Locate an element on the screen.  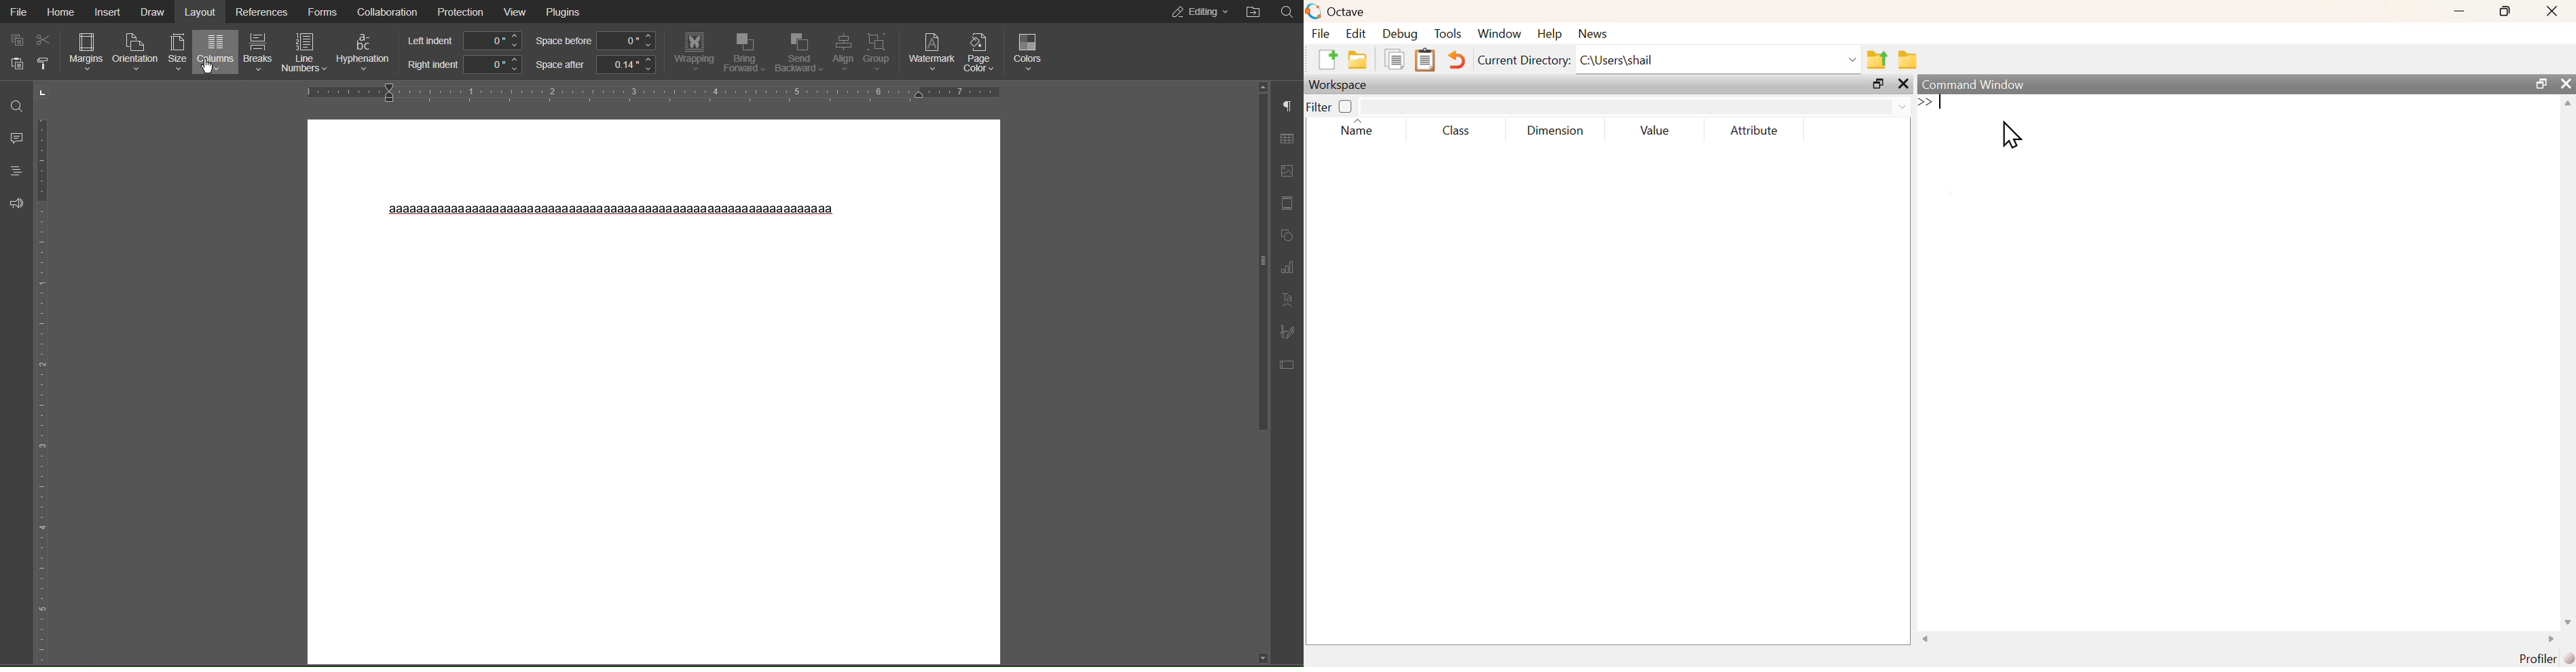
Table Settings is located at coordinates (1287, 138).